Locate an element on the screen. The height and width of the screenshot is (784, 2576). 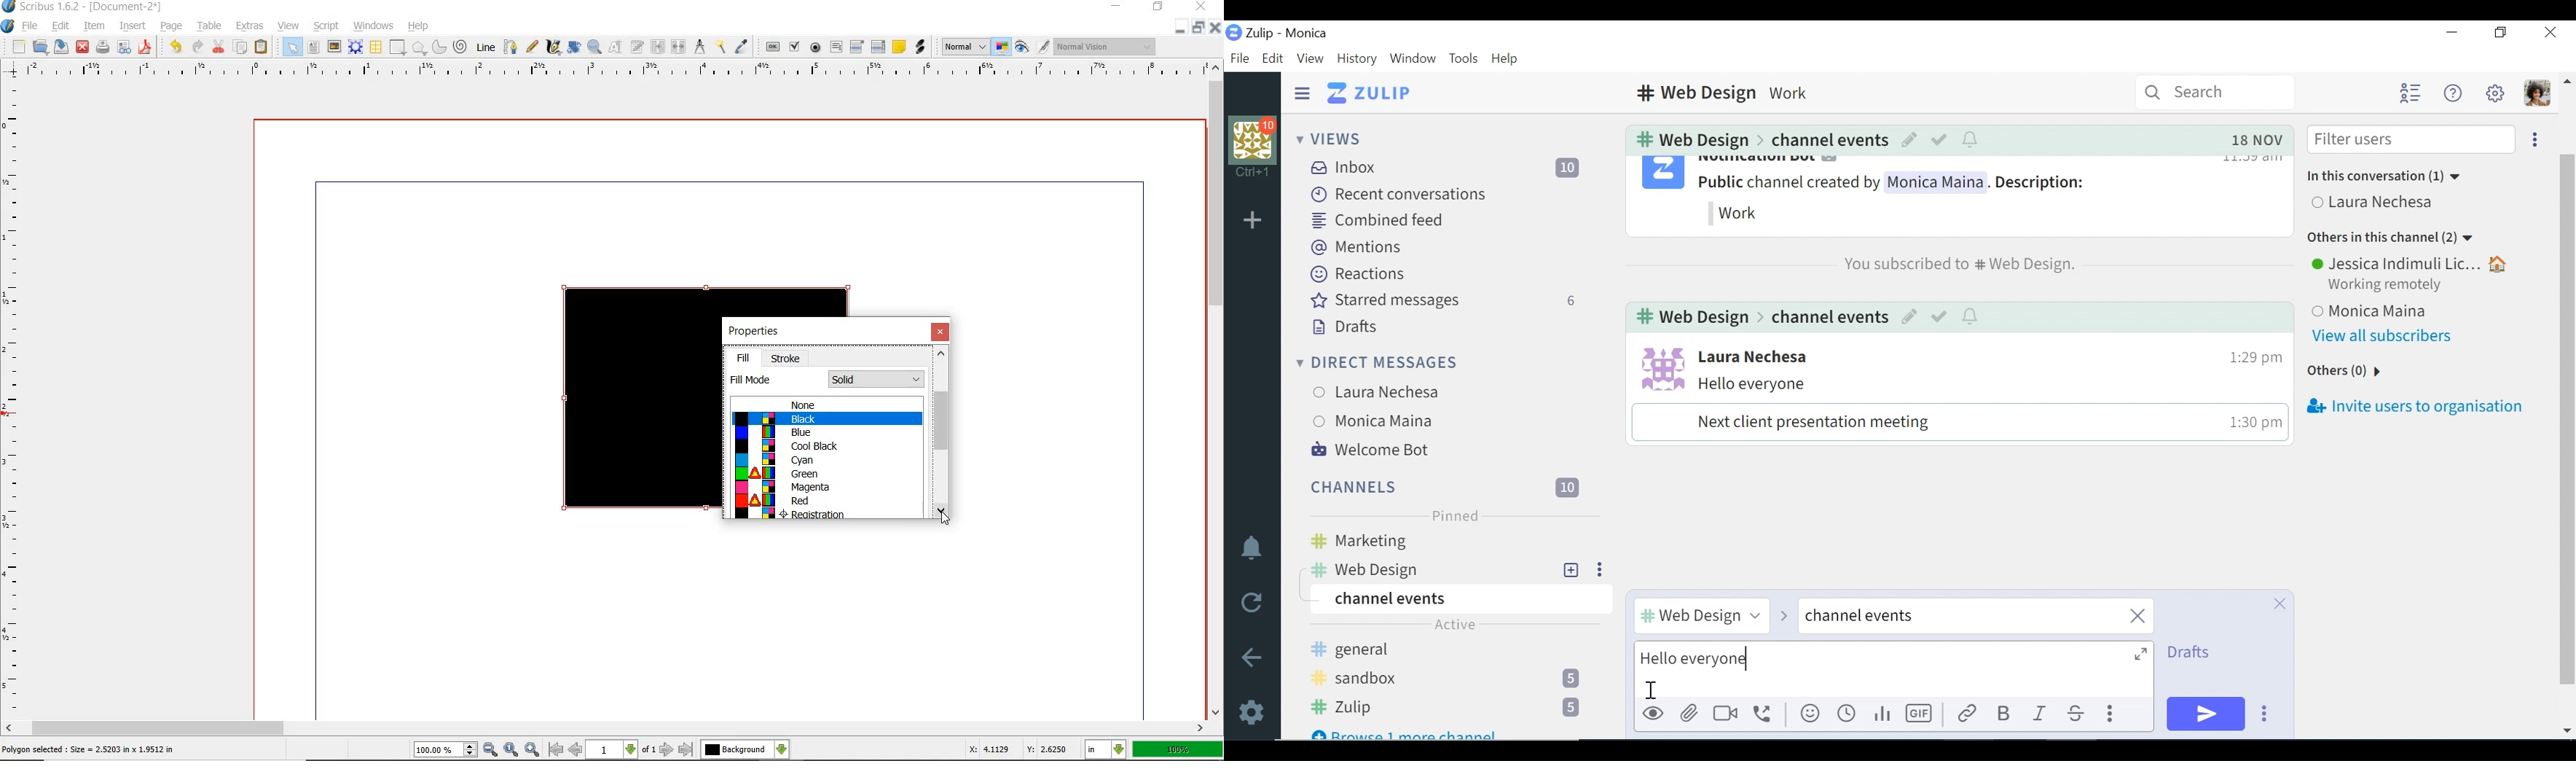
zoom in is located at coordinates (532, 748).